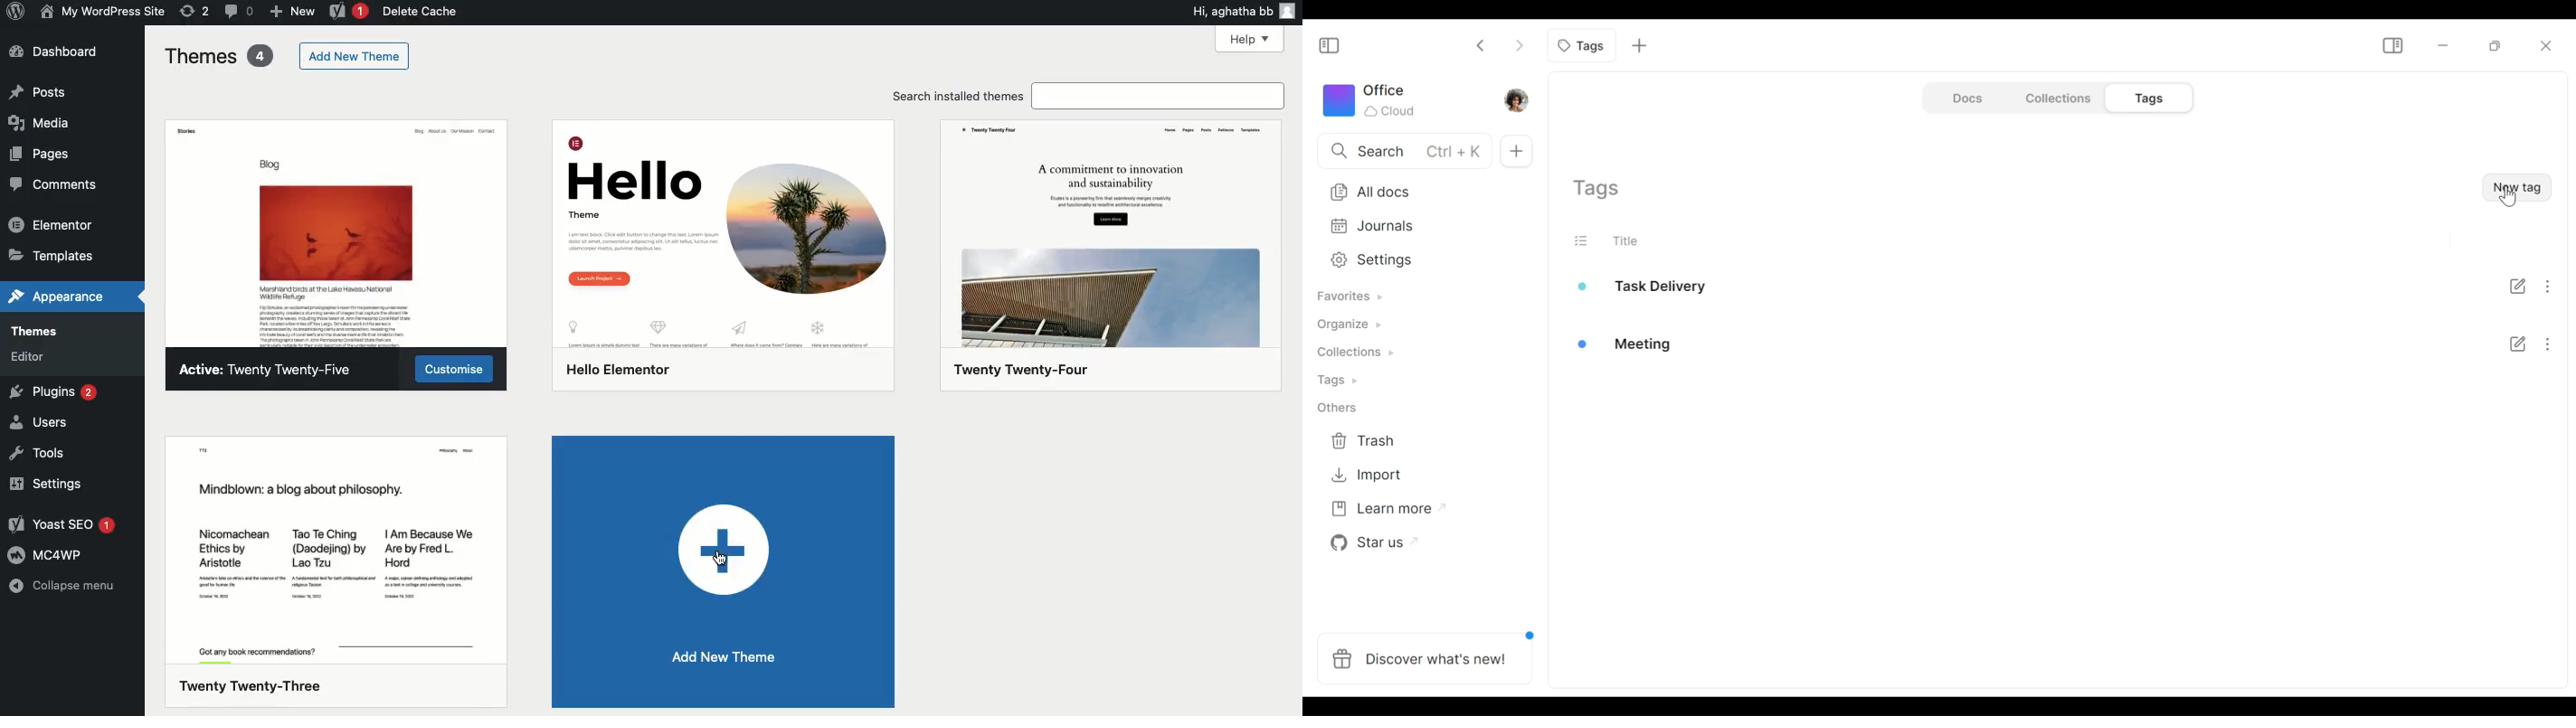 Image resolution: width=2576 pixels, height=728 pixels. I want to click on Current tab, so click(1582, 45).